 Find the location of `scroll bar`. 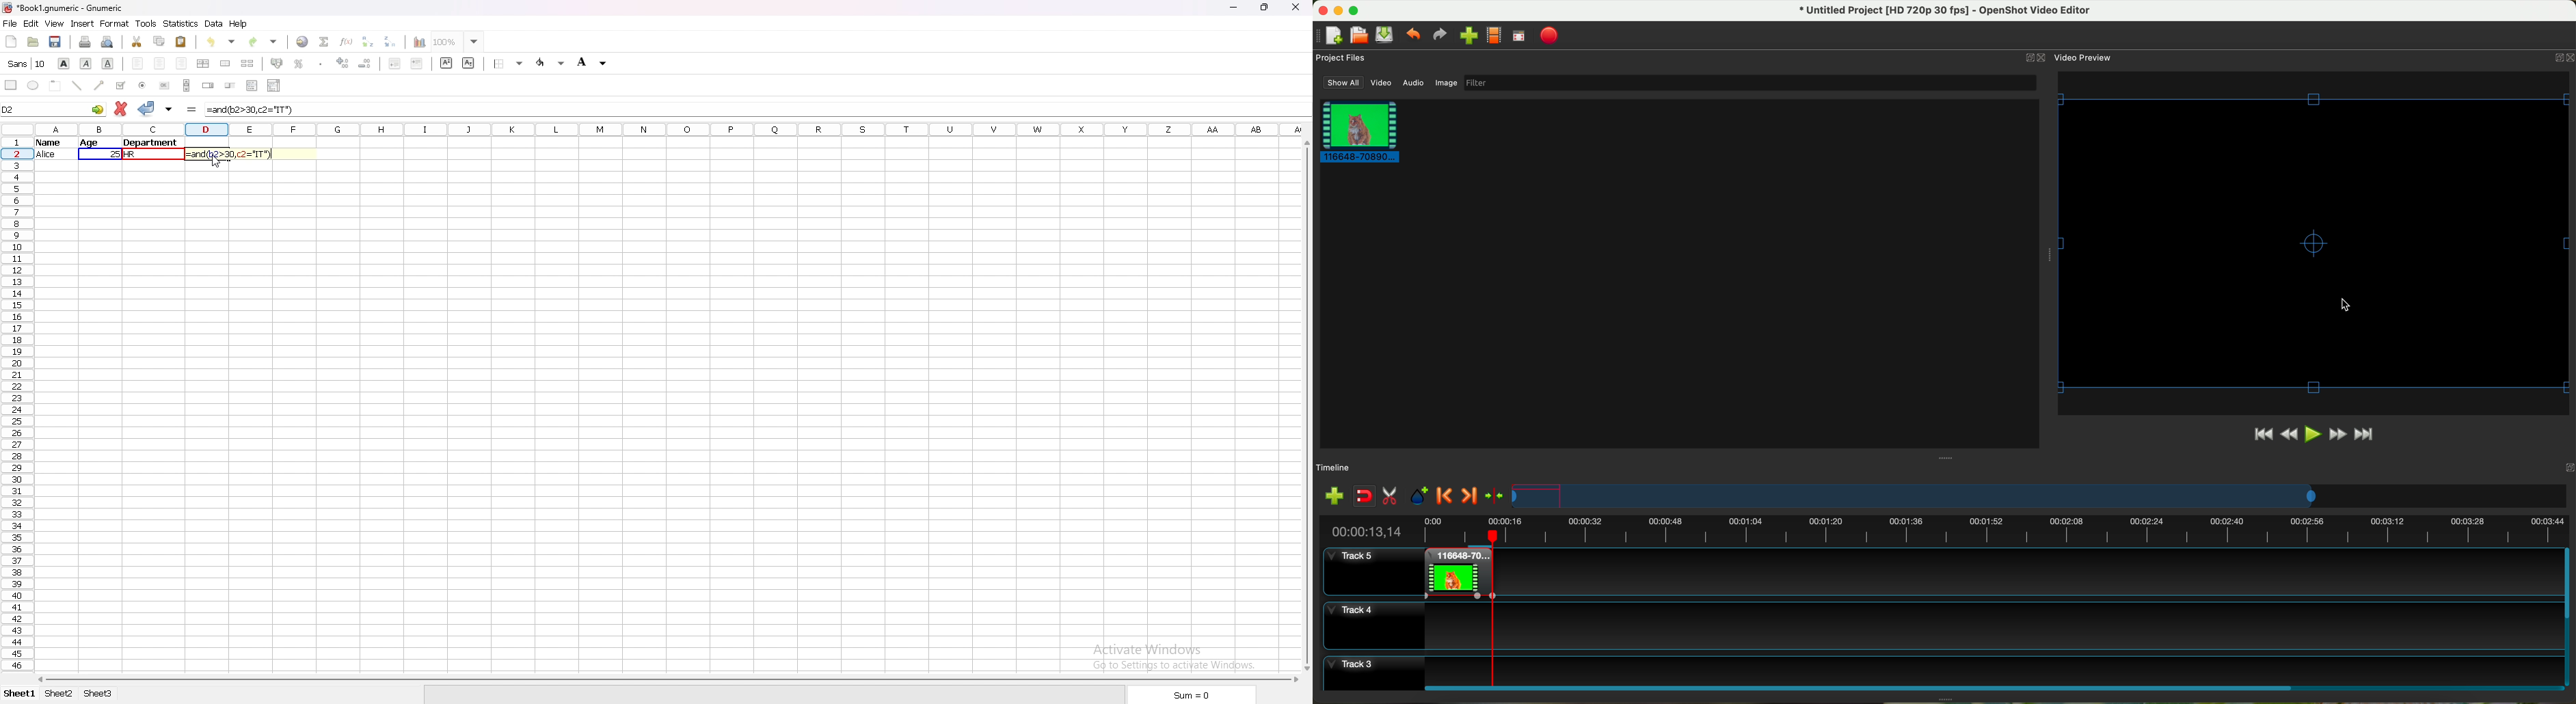

scroll bar is located at coordinates (1993, 687).